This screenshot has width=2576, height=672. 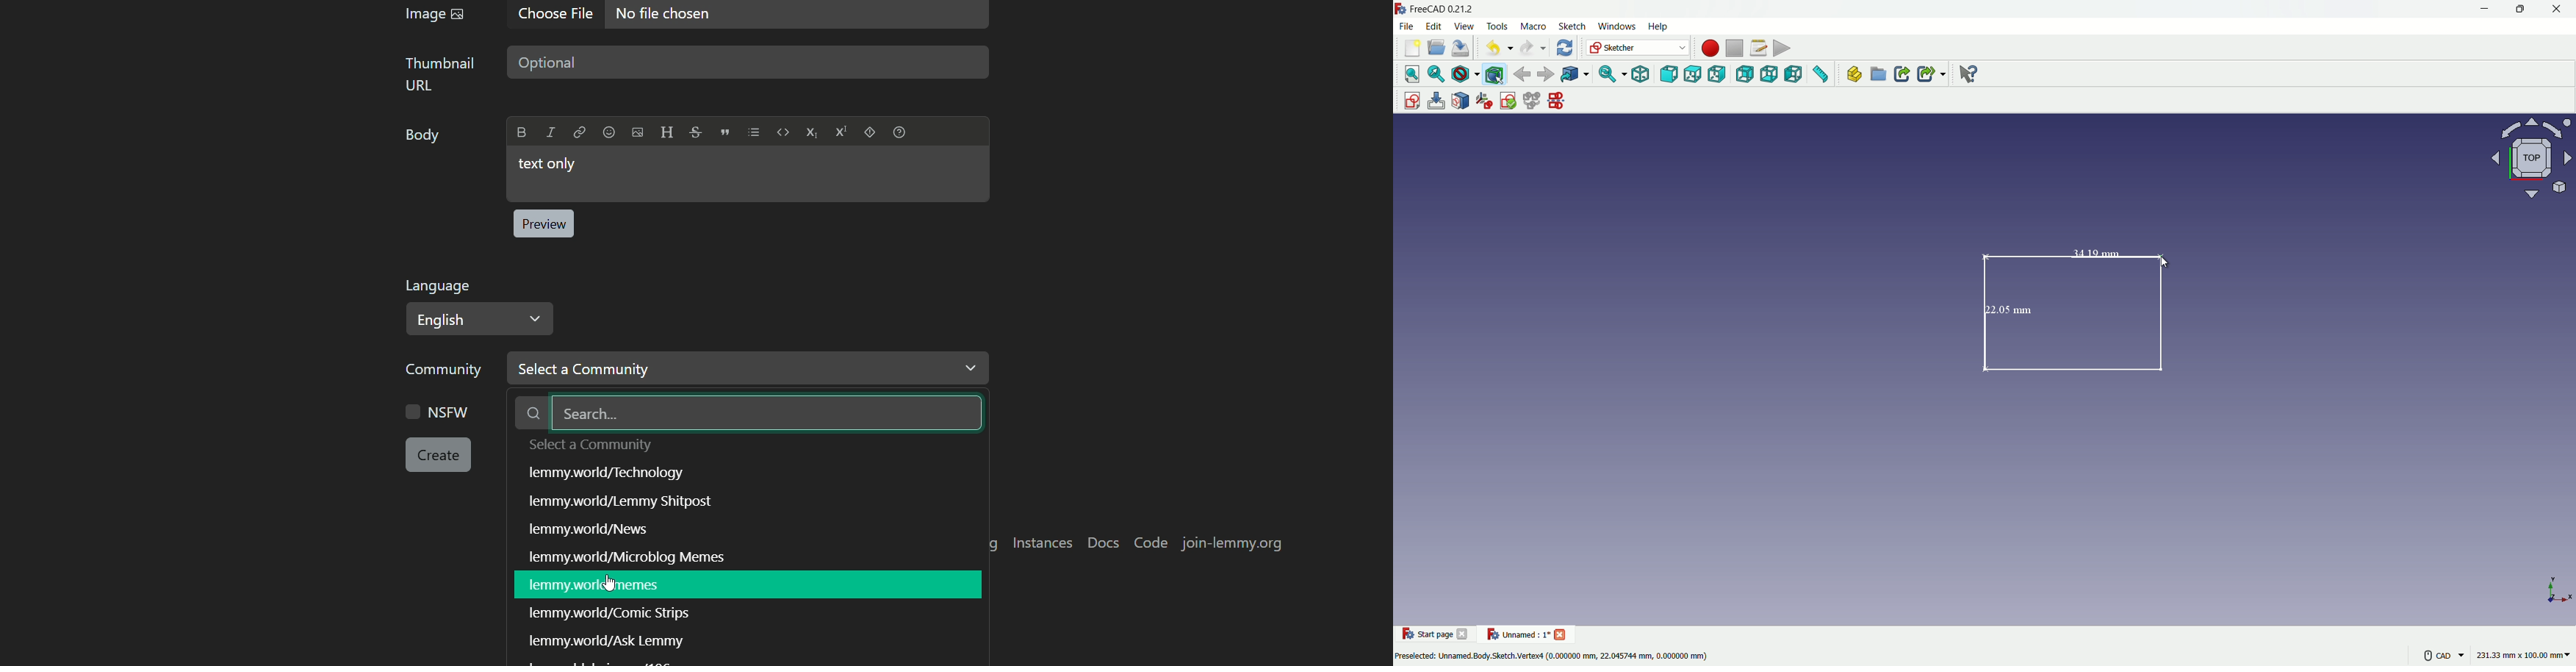 I want to click on start page, so click(x=1427, y=635).